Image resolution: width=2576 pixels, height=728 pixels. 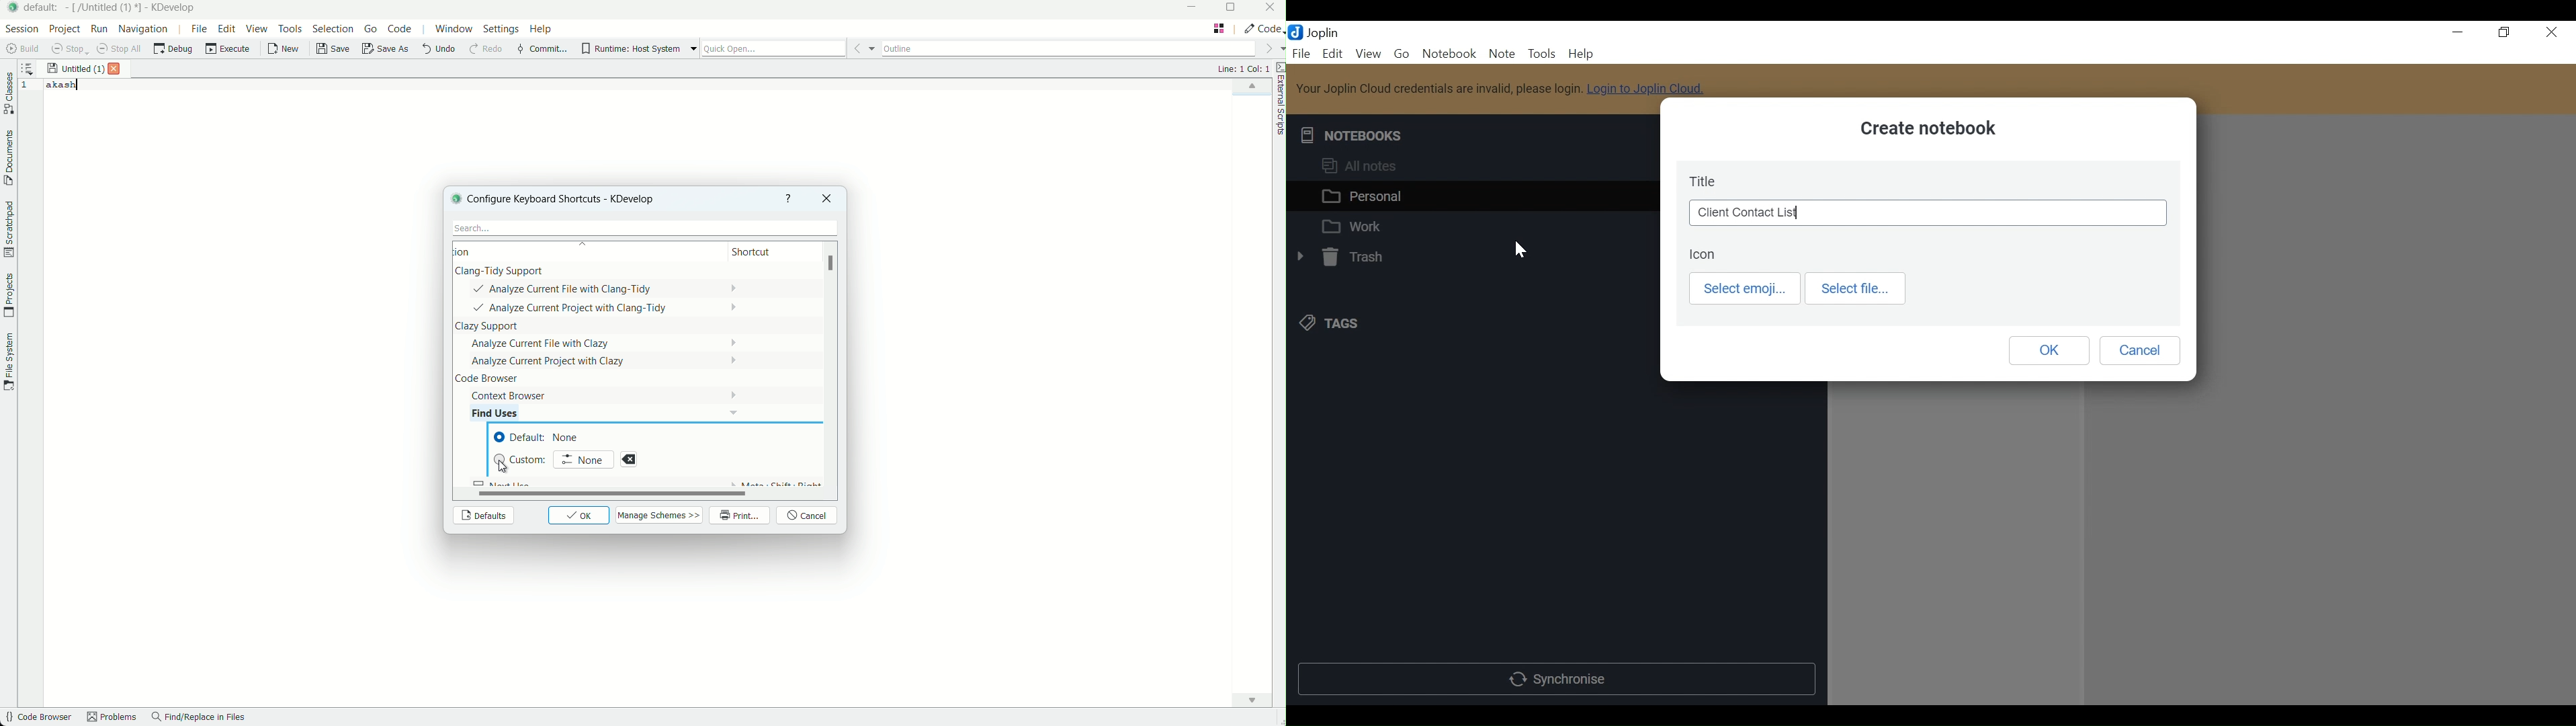 I want to click on OK, so click(x=2047, y=350).